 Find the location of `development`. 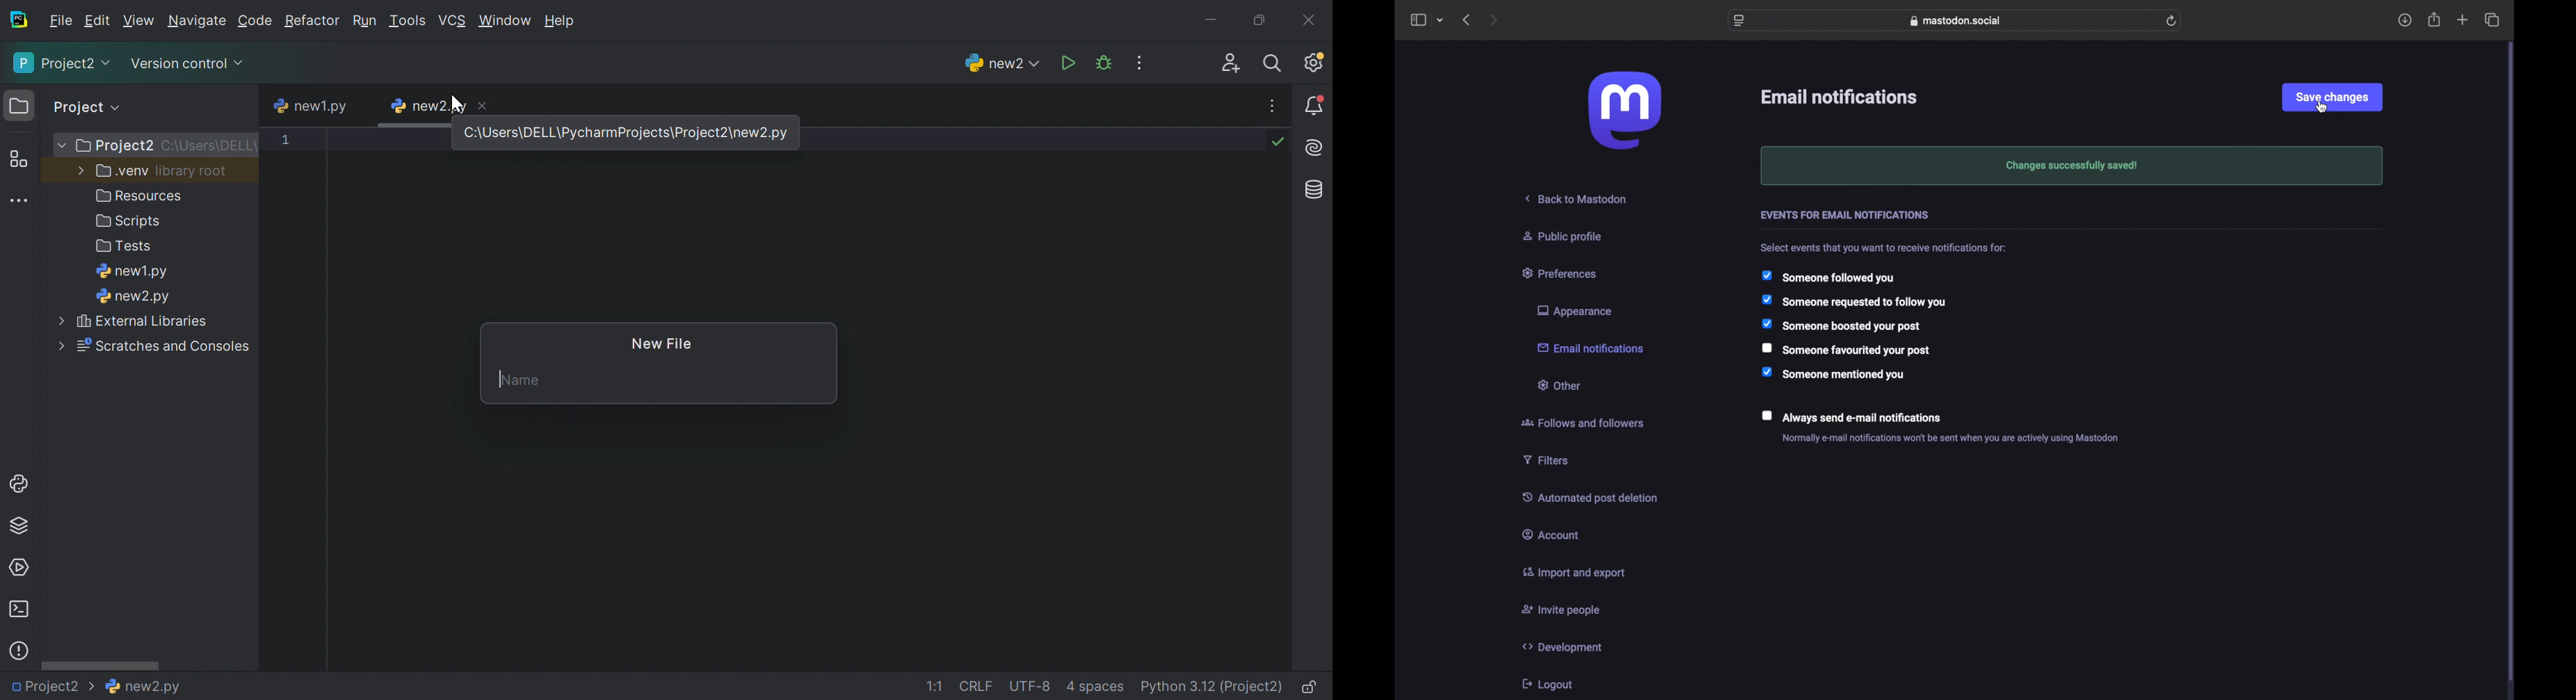

development is located at coordinates (1562, 647).